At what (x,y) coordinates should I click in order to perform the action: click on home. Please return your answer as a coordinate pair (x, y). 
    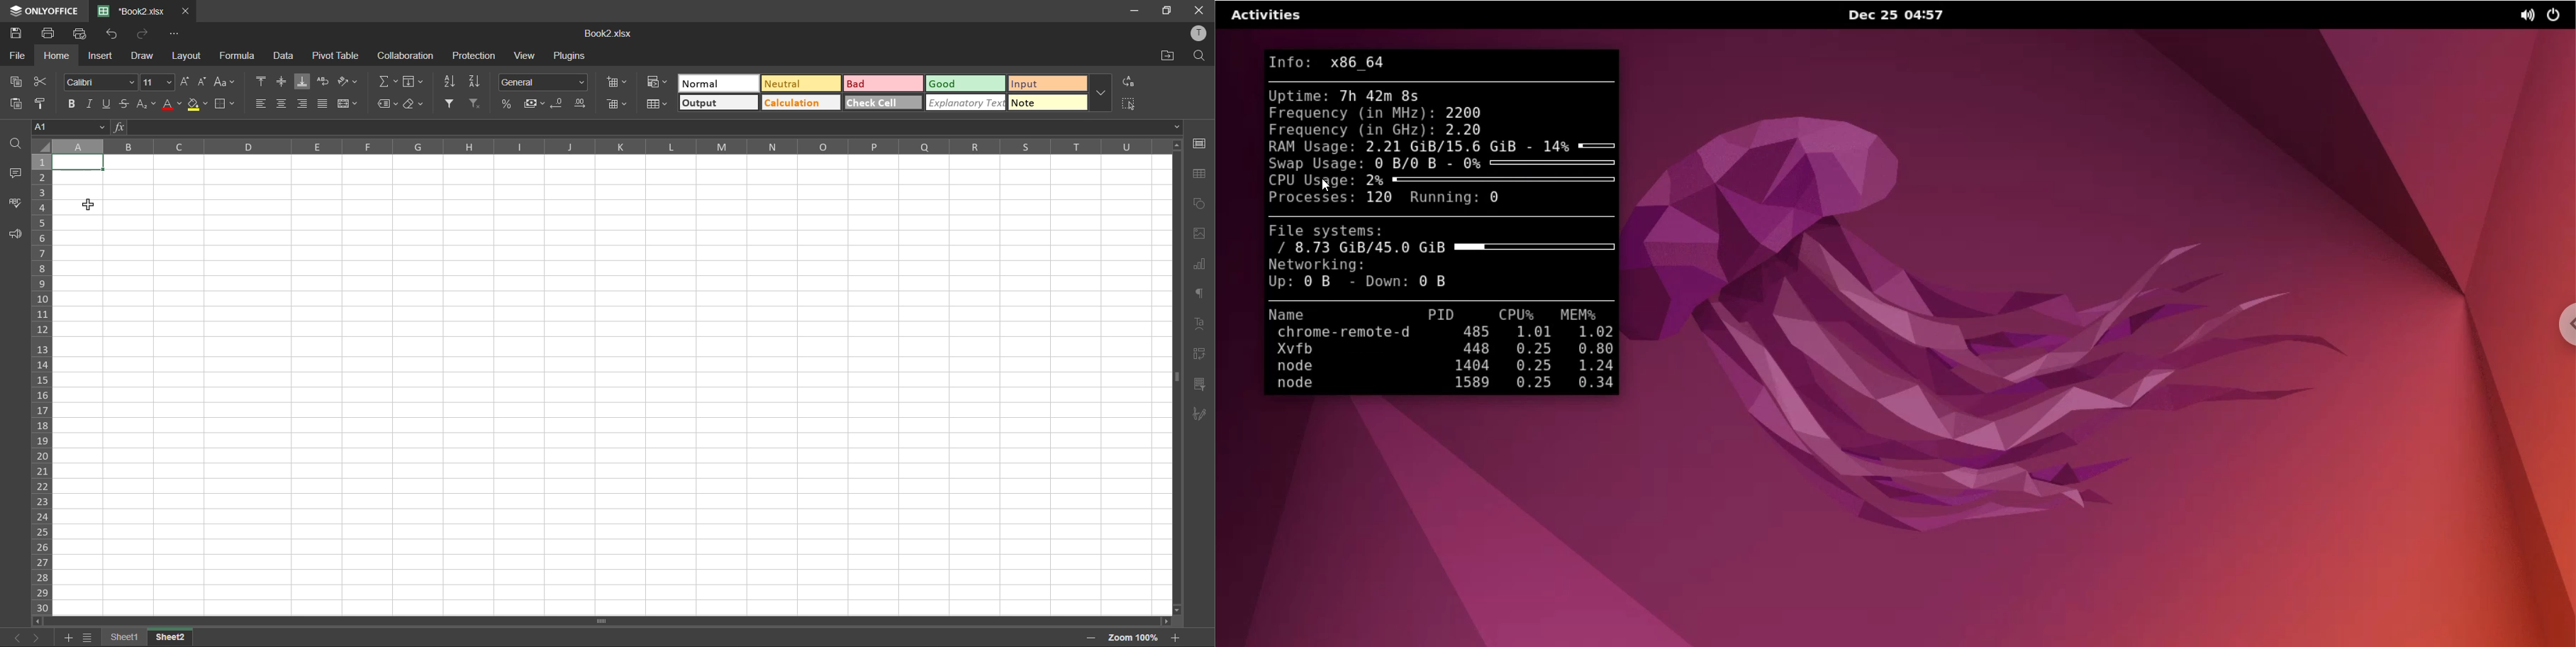
    Looking at the image, I should click on (57, 56).